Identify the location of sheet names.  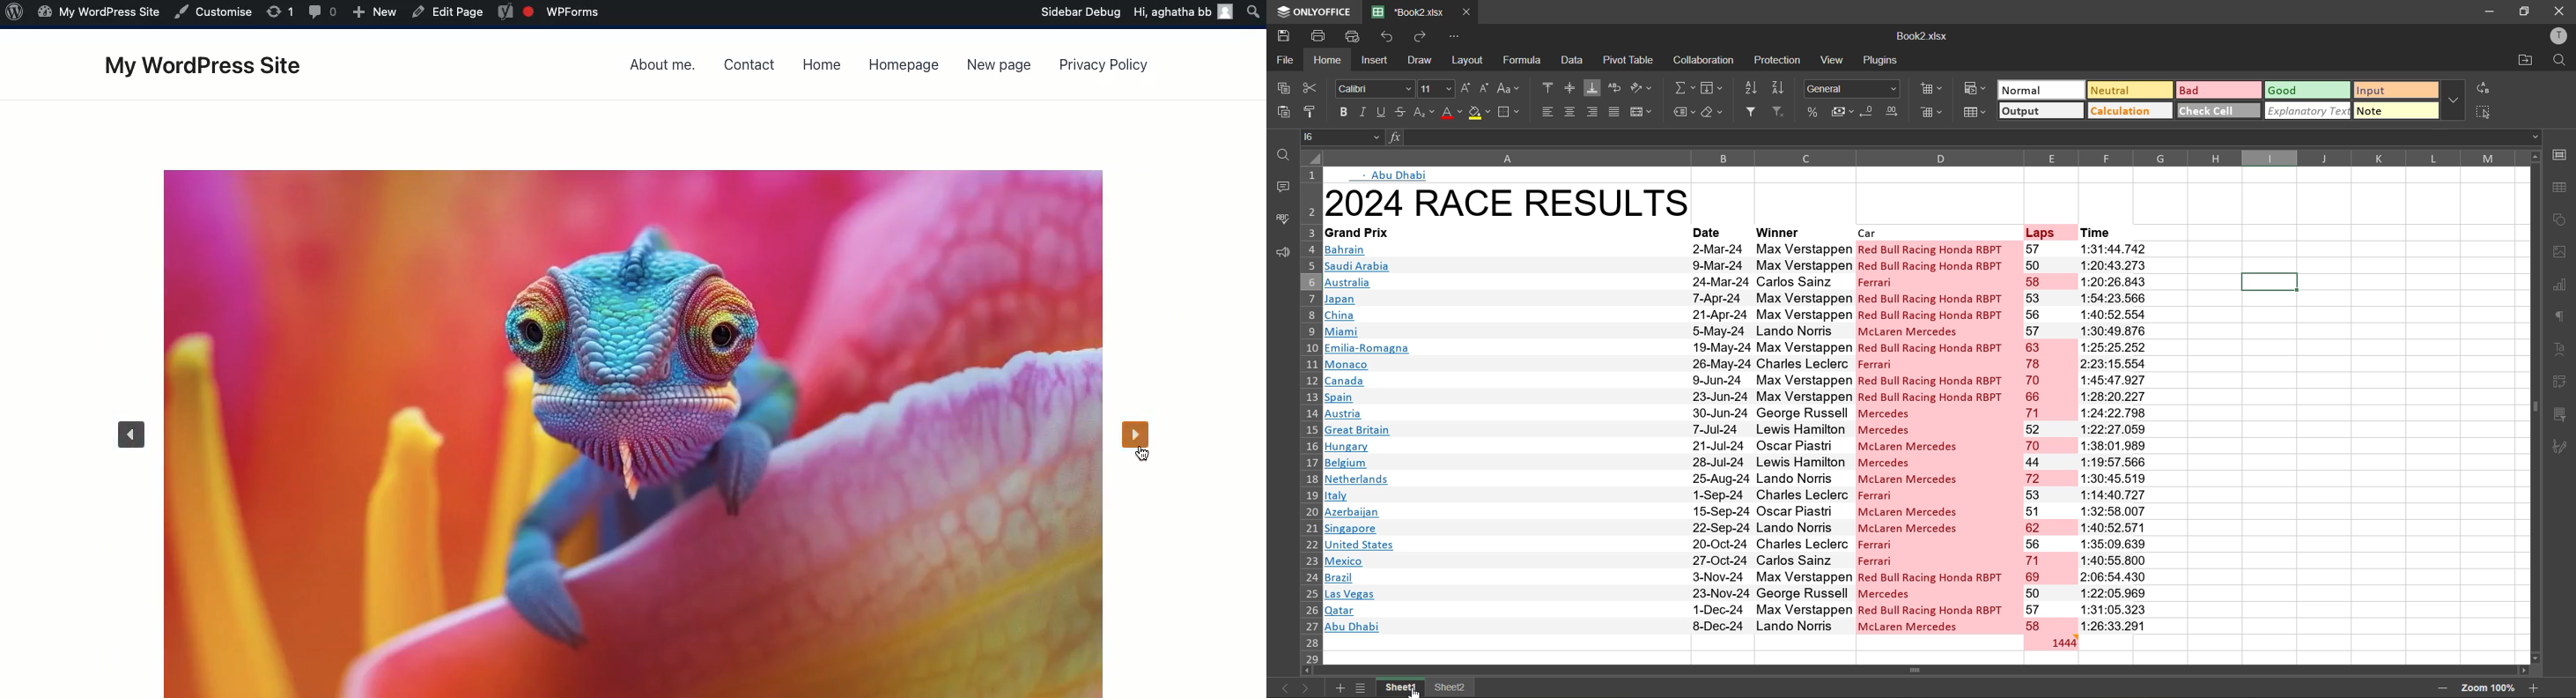
(1398, 688).